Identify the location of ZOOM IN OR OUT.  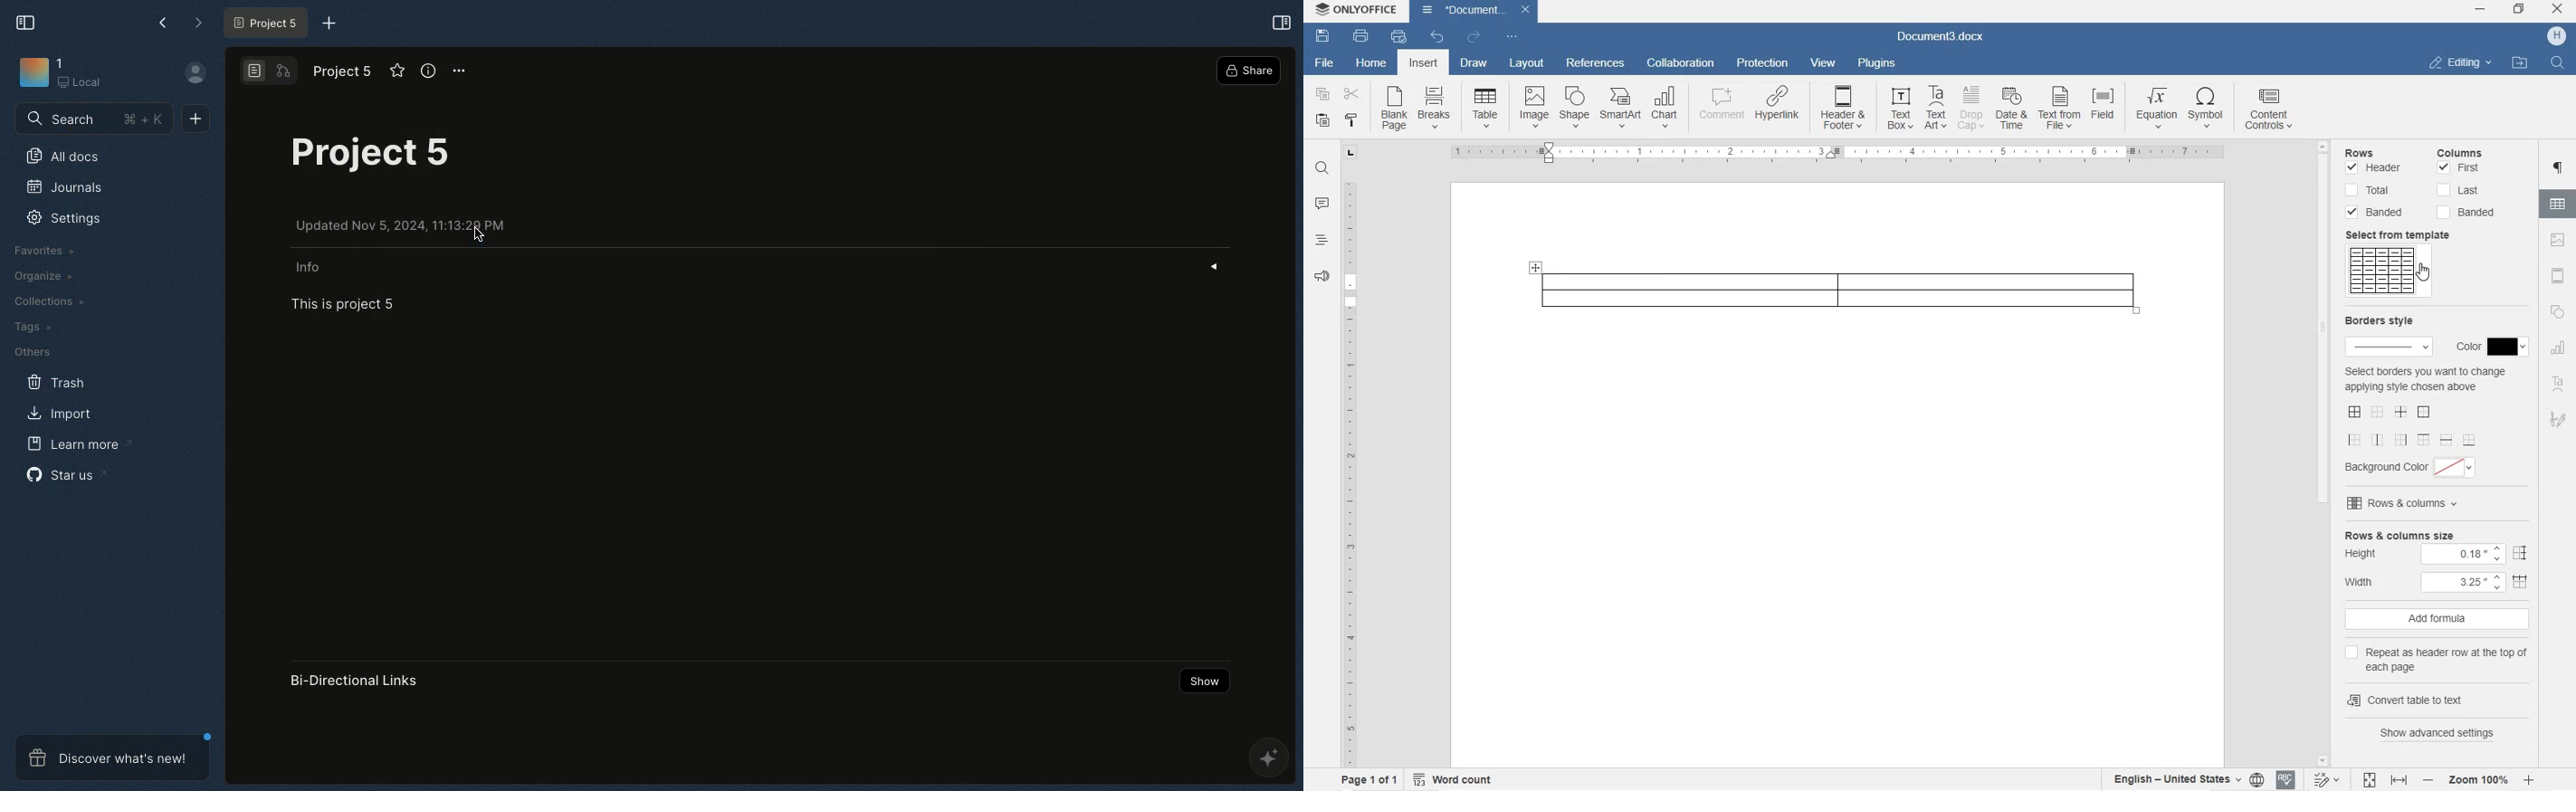
(2479, 779).